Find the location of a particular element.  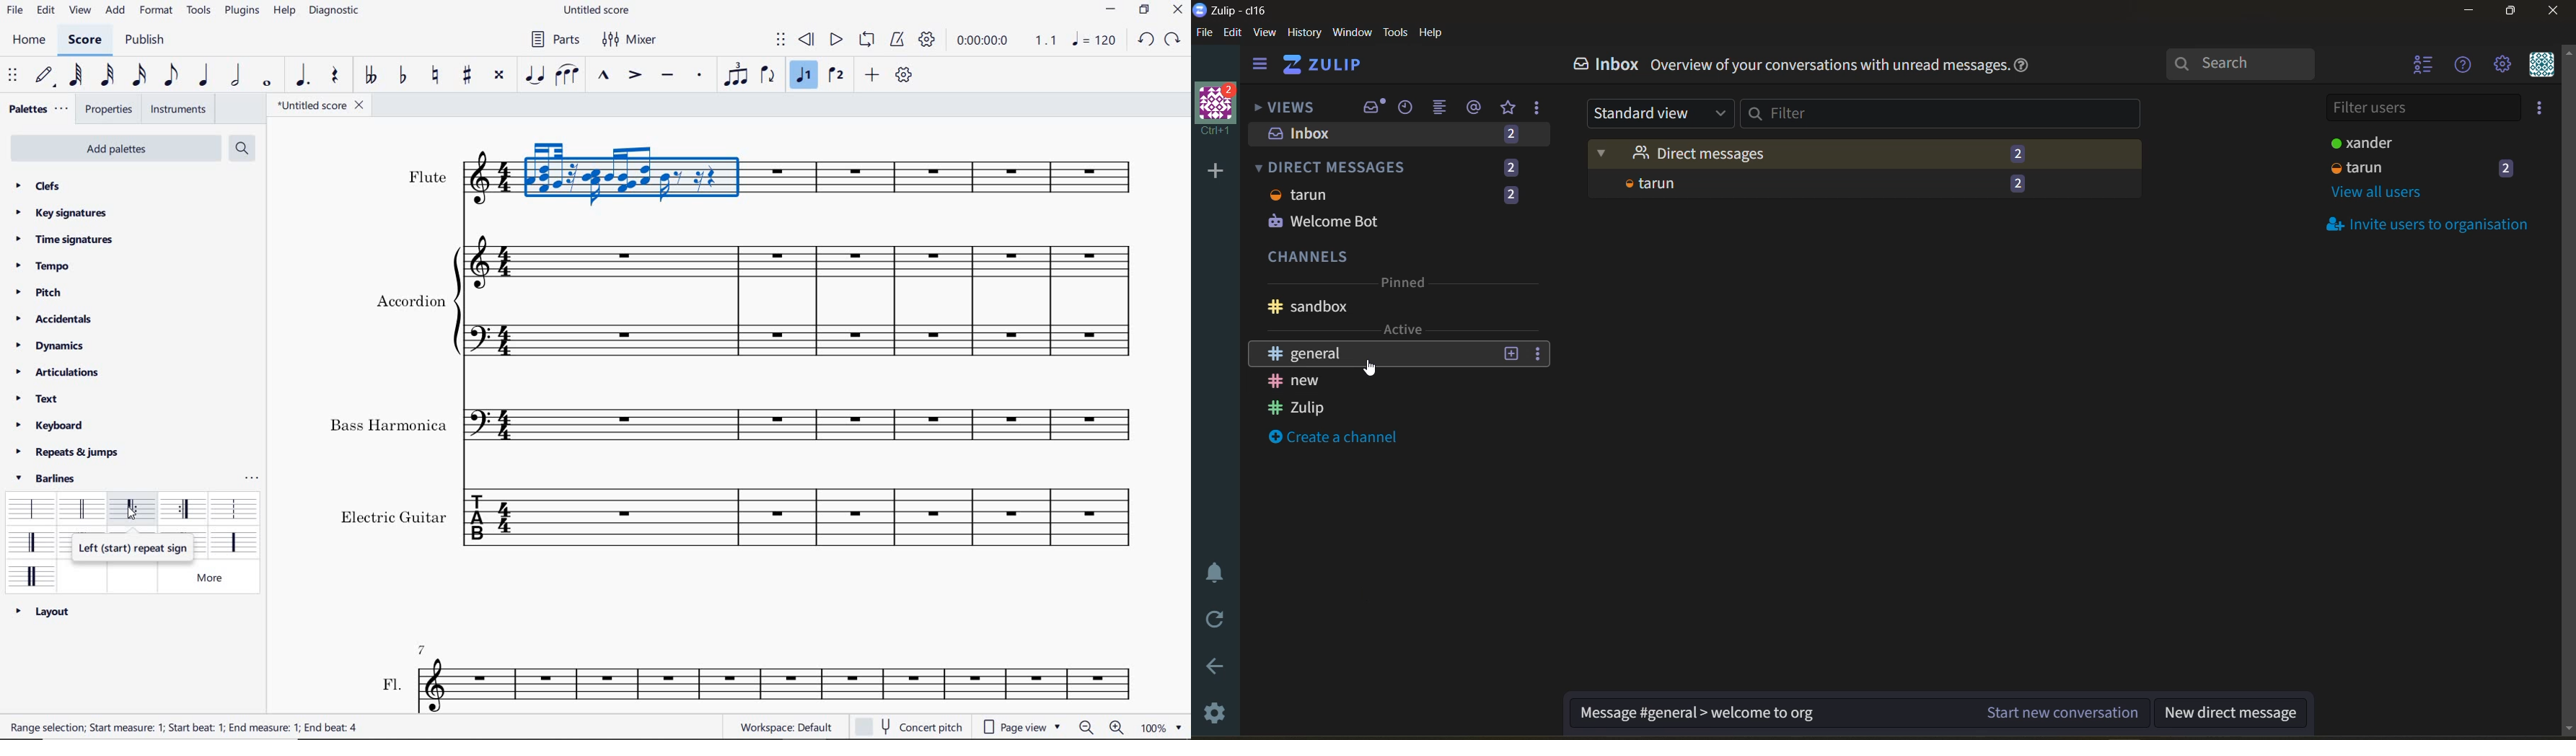

app name and organisation name is located at coordinates (1230, 11).